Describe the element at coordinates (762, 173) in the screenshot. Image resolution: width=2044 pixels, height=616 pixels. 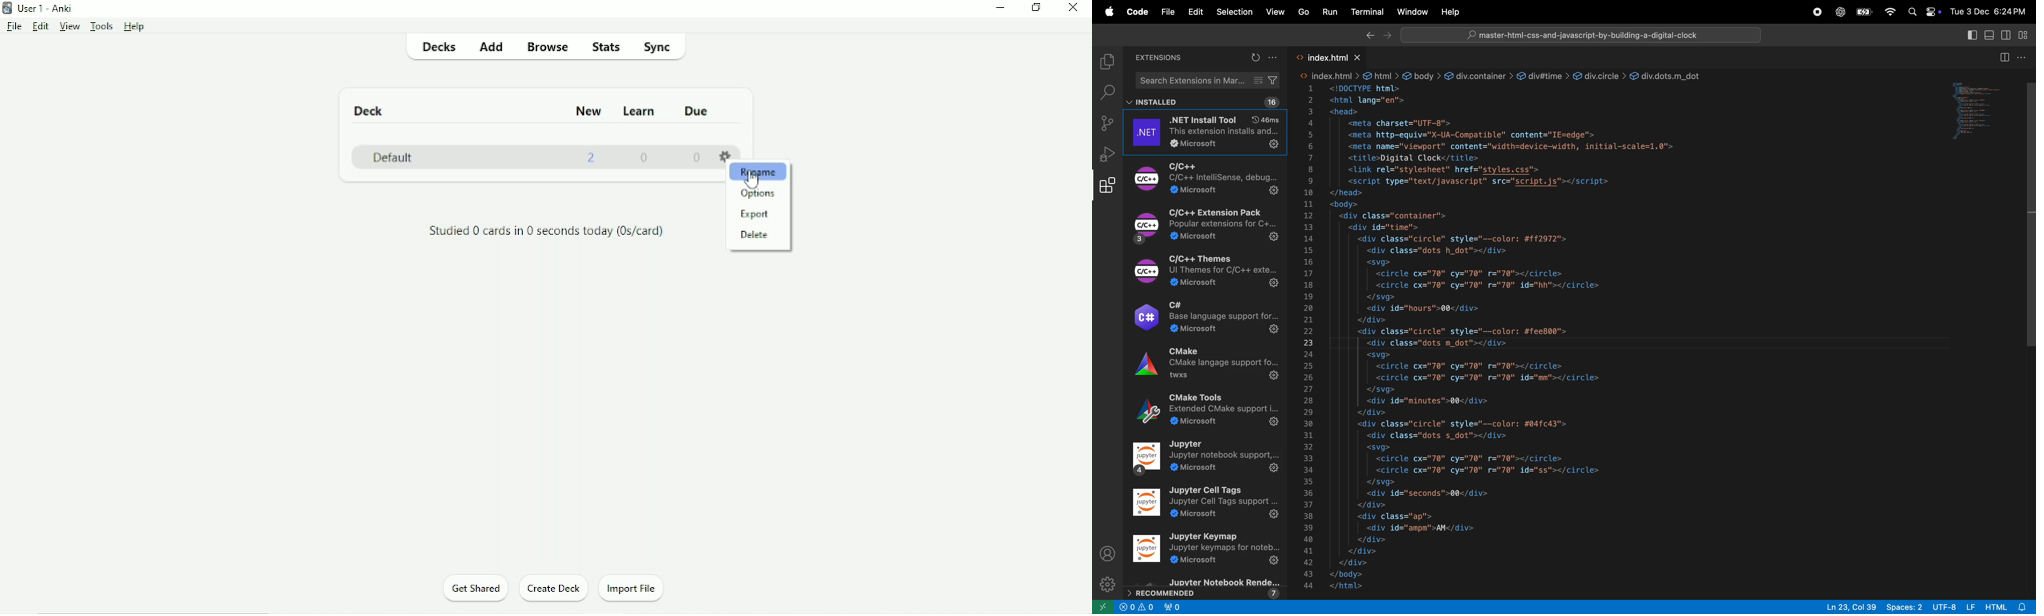
I see `Rename` at that location.